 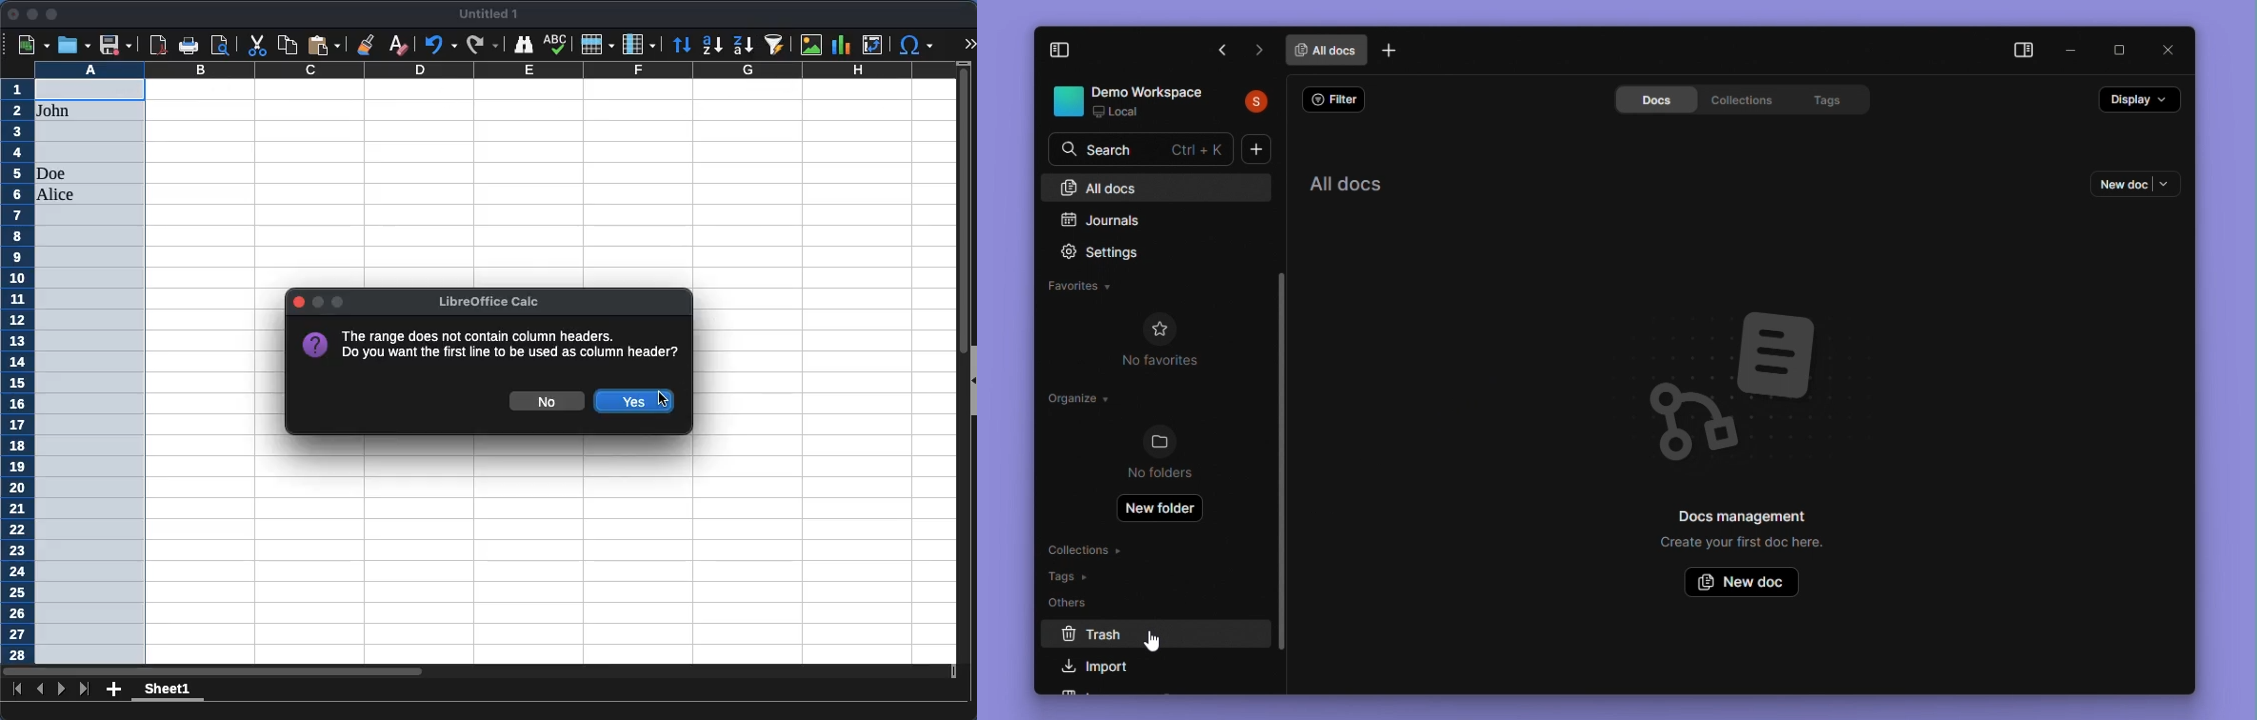 I want to click on pdf reviewer, so click(x=159, y=45).